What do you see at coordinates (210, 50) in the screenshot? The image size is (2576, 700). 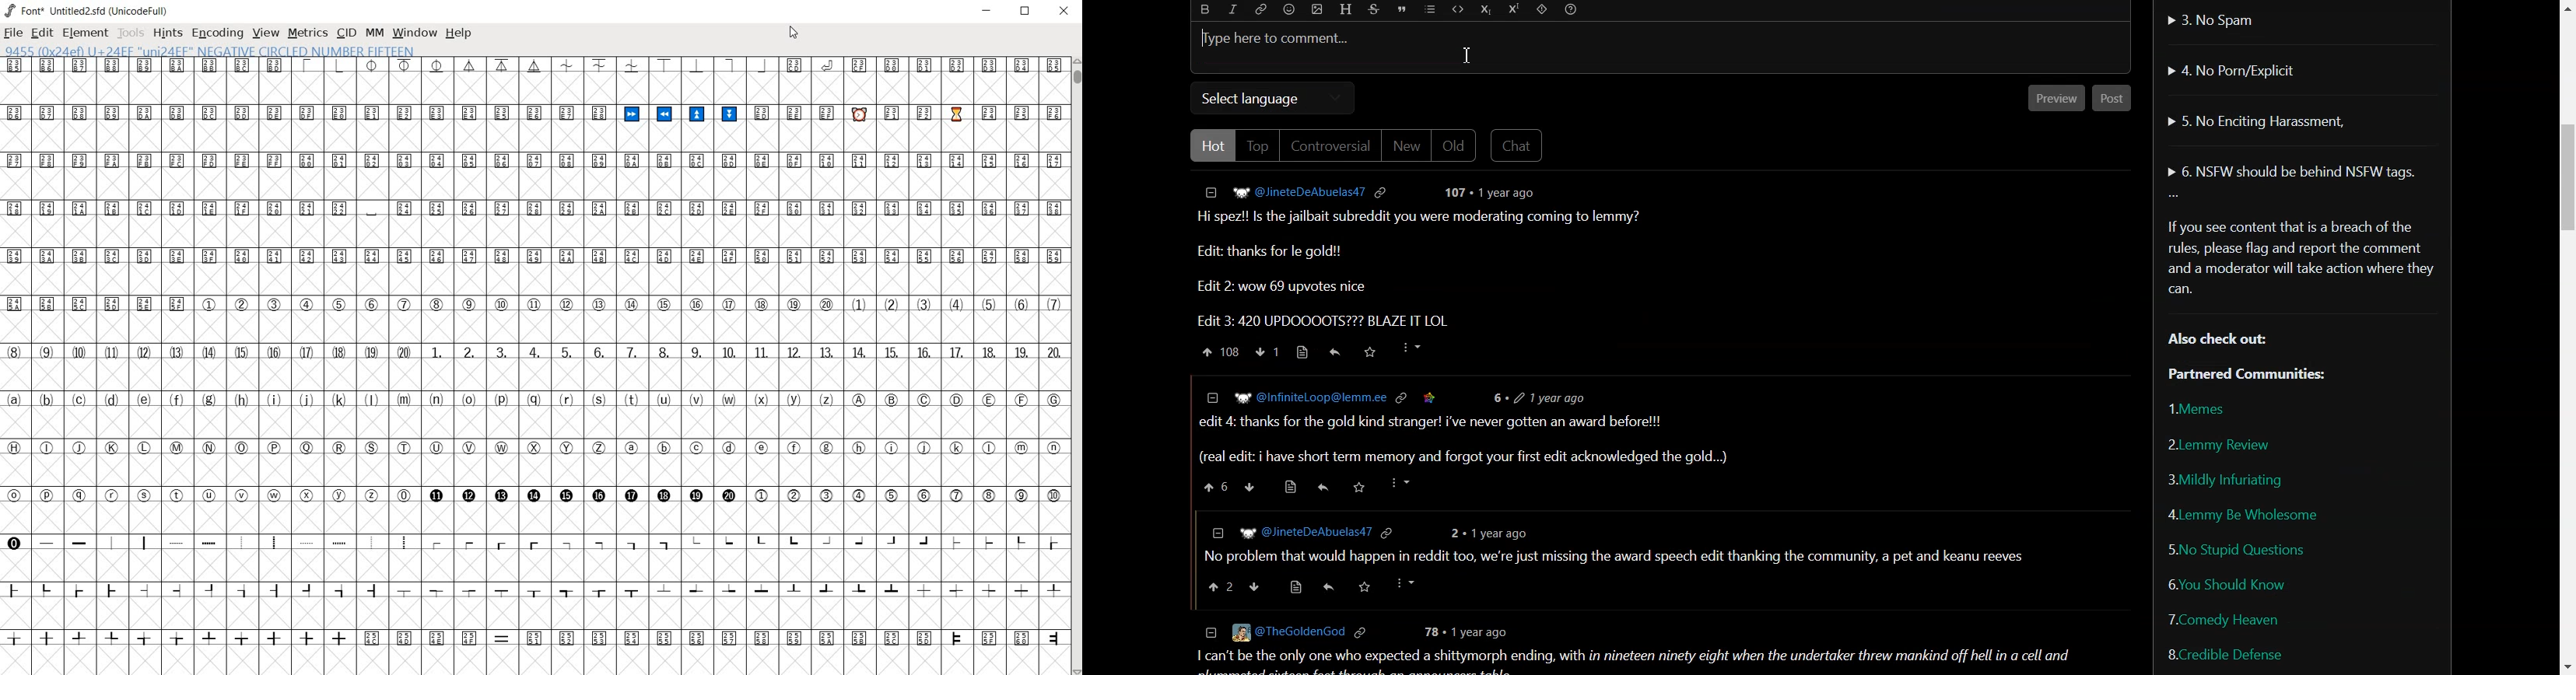 I see `9455 (0x24ef) U+24EF "uni24EF" NEGATIVE CIRCLED NUMBER FIFTEEN` at bounding box center [210, 50].